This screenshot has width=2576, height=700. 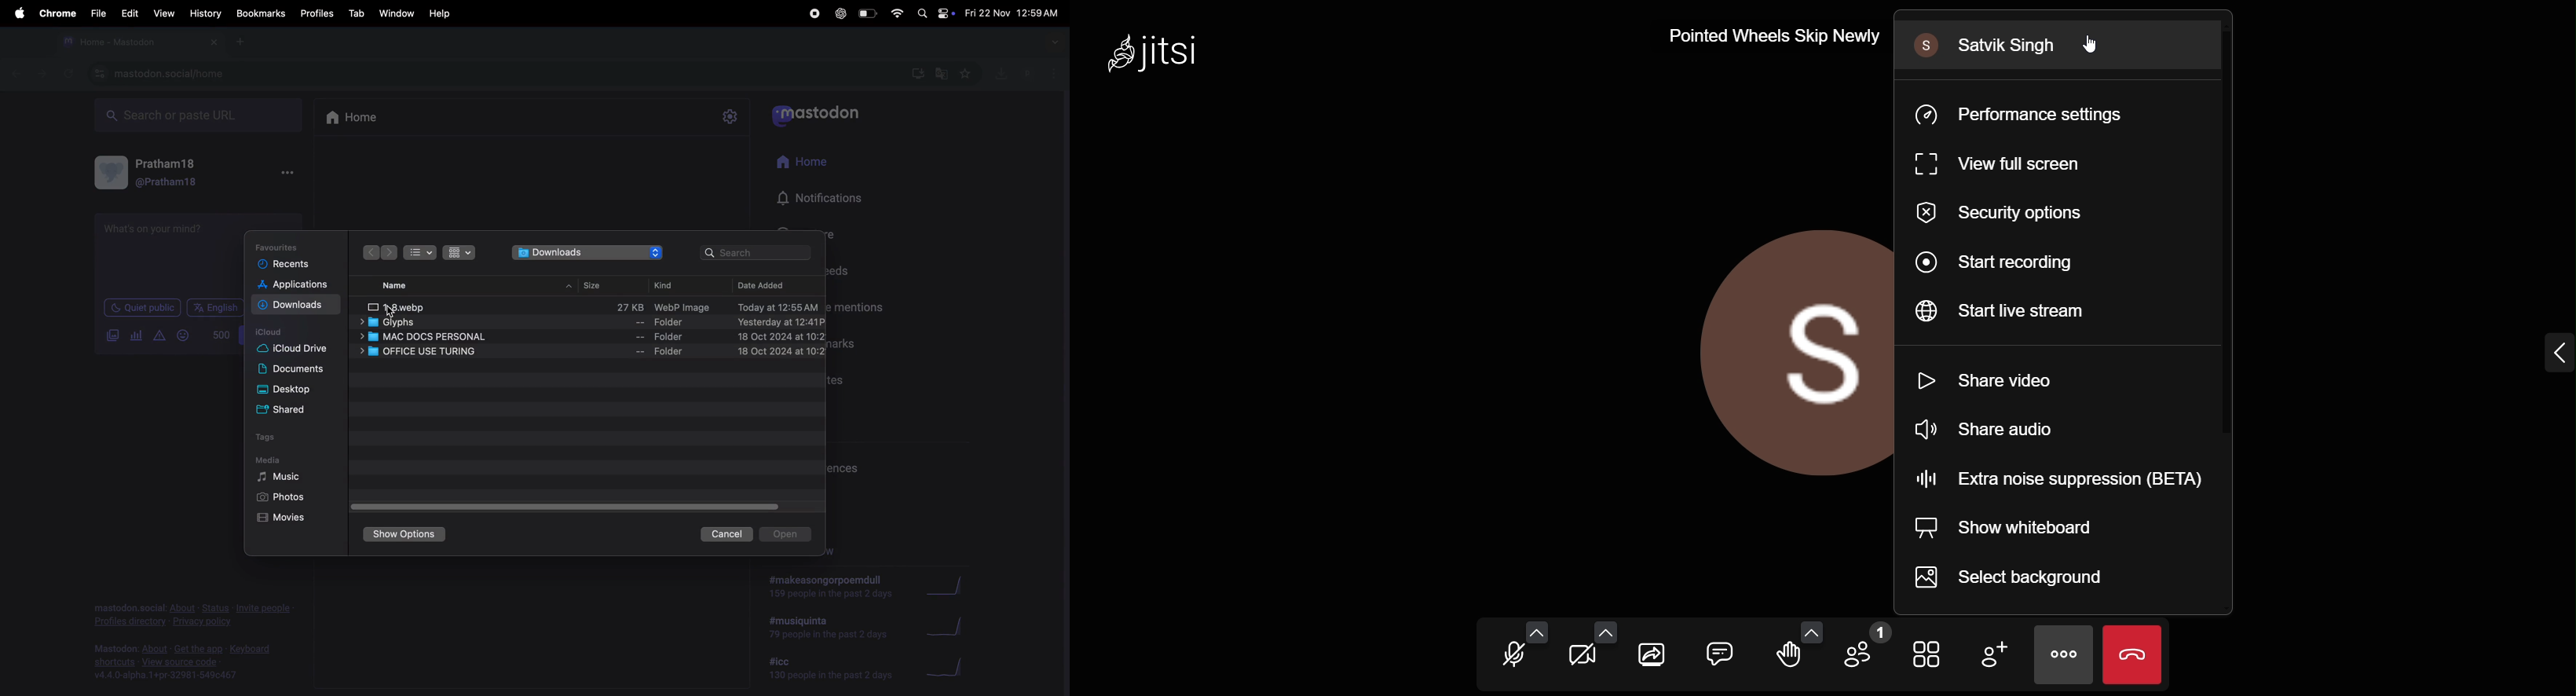 What do you see at coordinates (2006, 536) in the screenshot?
I see `show whiteboard` at bounding box center [2006, 536].